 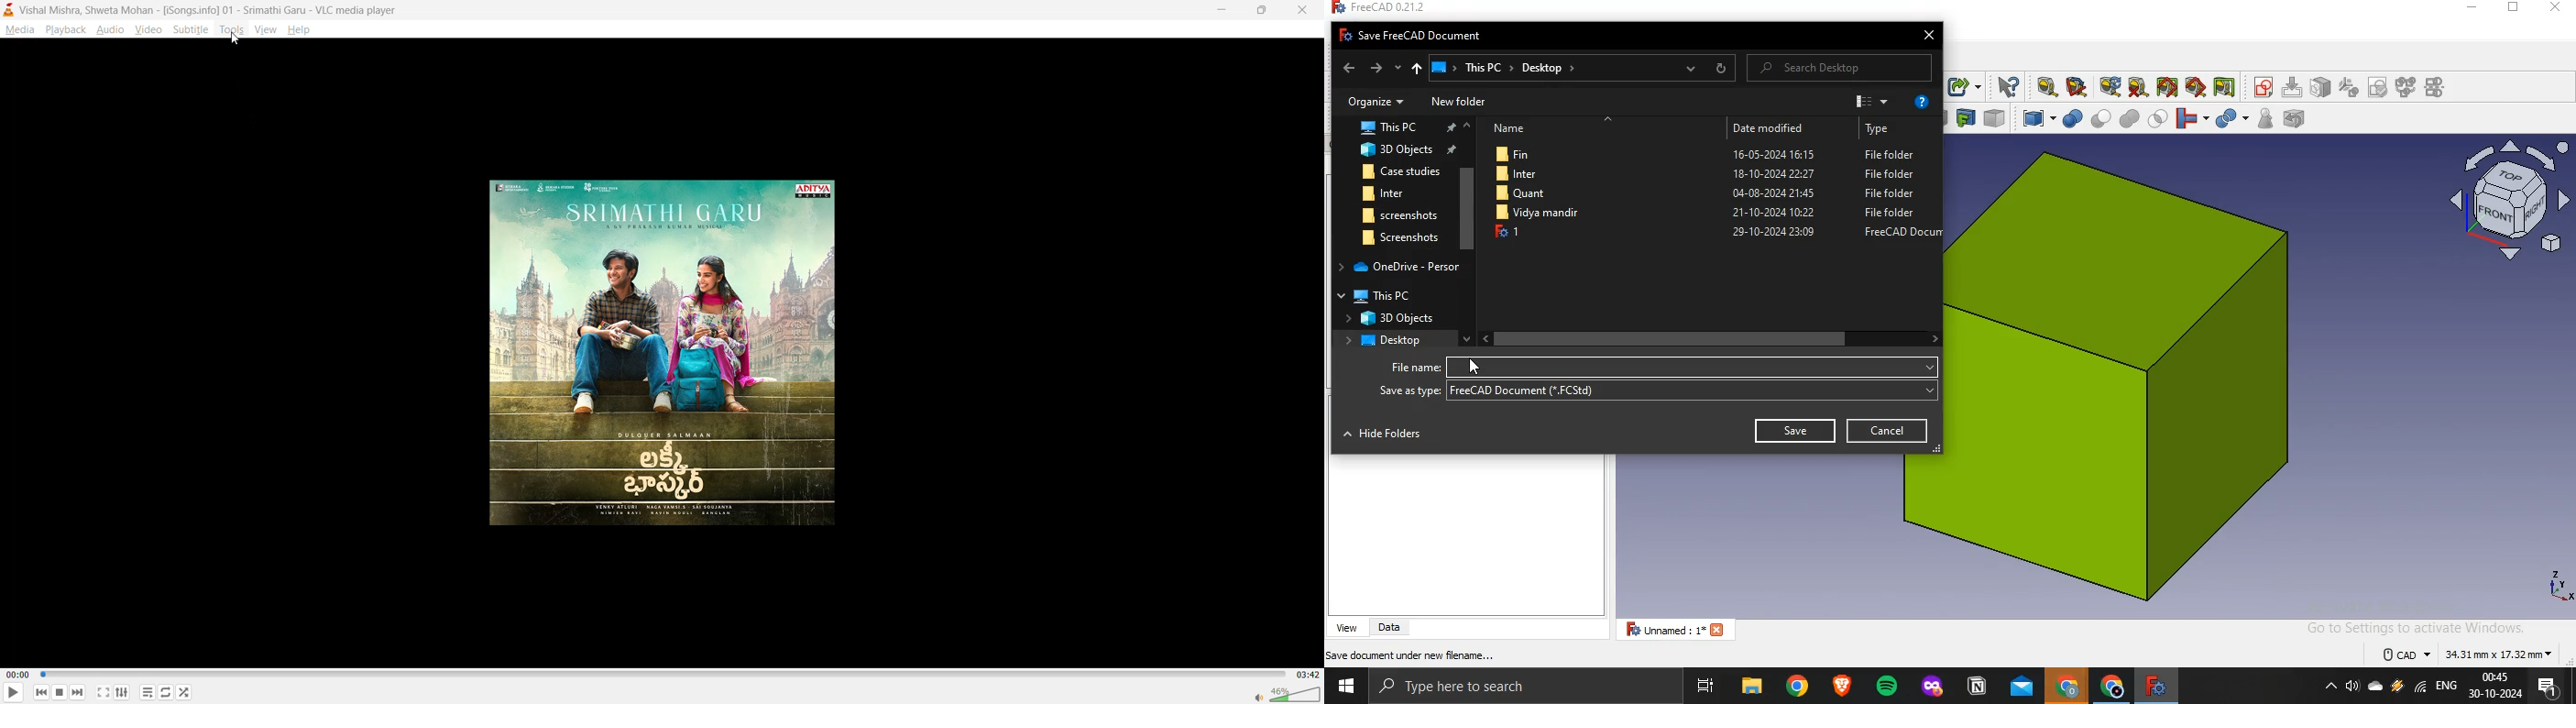 I want to click on show hidden icons , so click(x=2328, y=686).